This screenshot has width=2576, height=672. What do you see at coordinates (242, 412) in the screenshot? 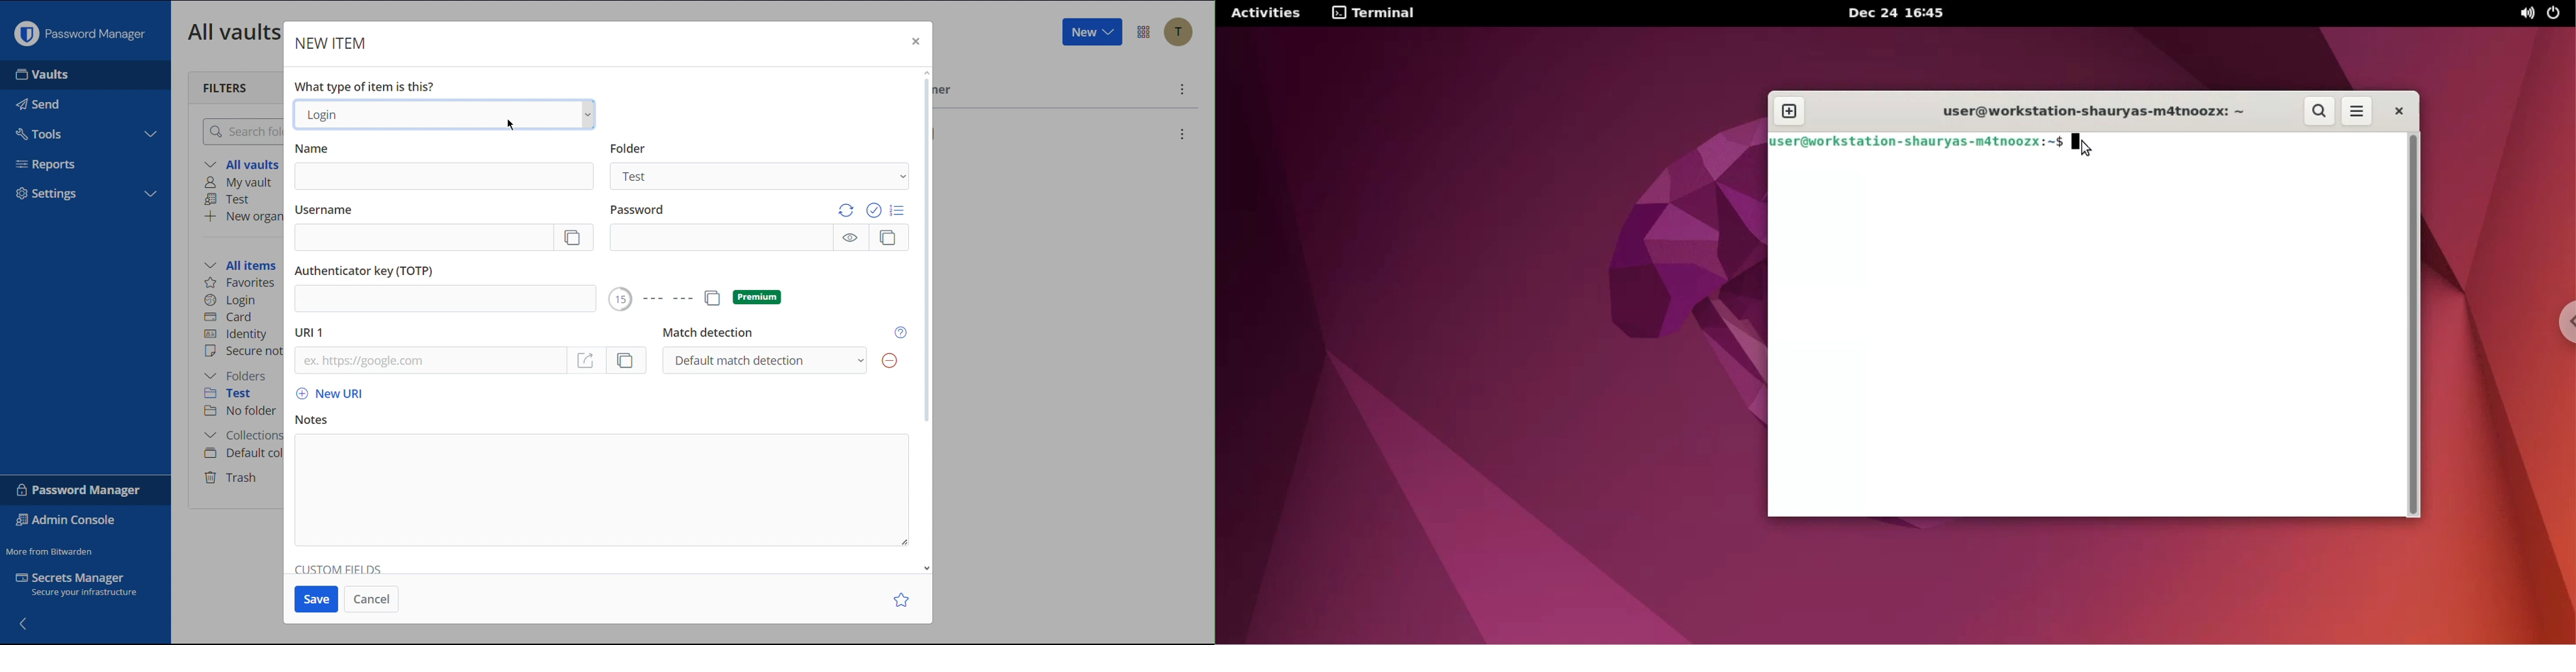
I see `No folder` at bounding box center [242, 412].